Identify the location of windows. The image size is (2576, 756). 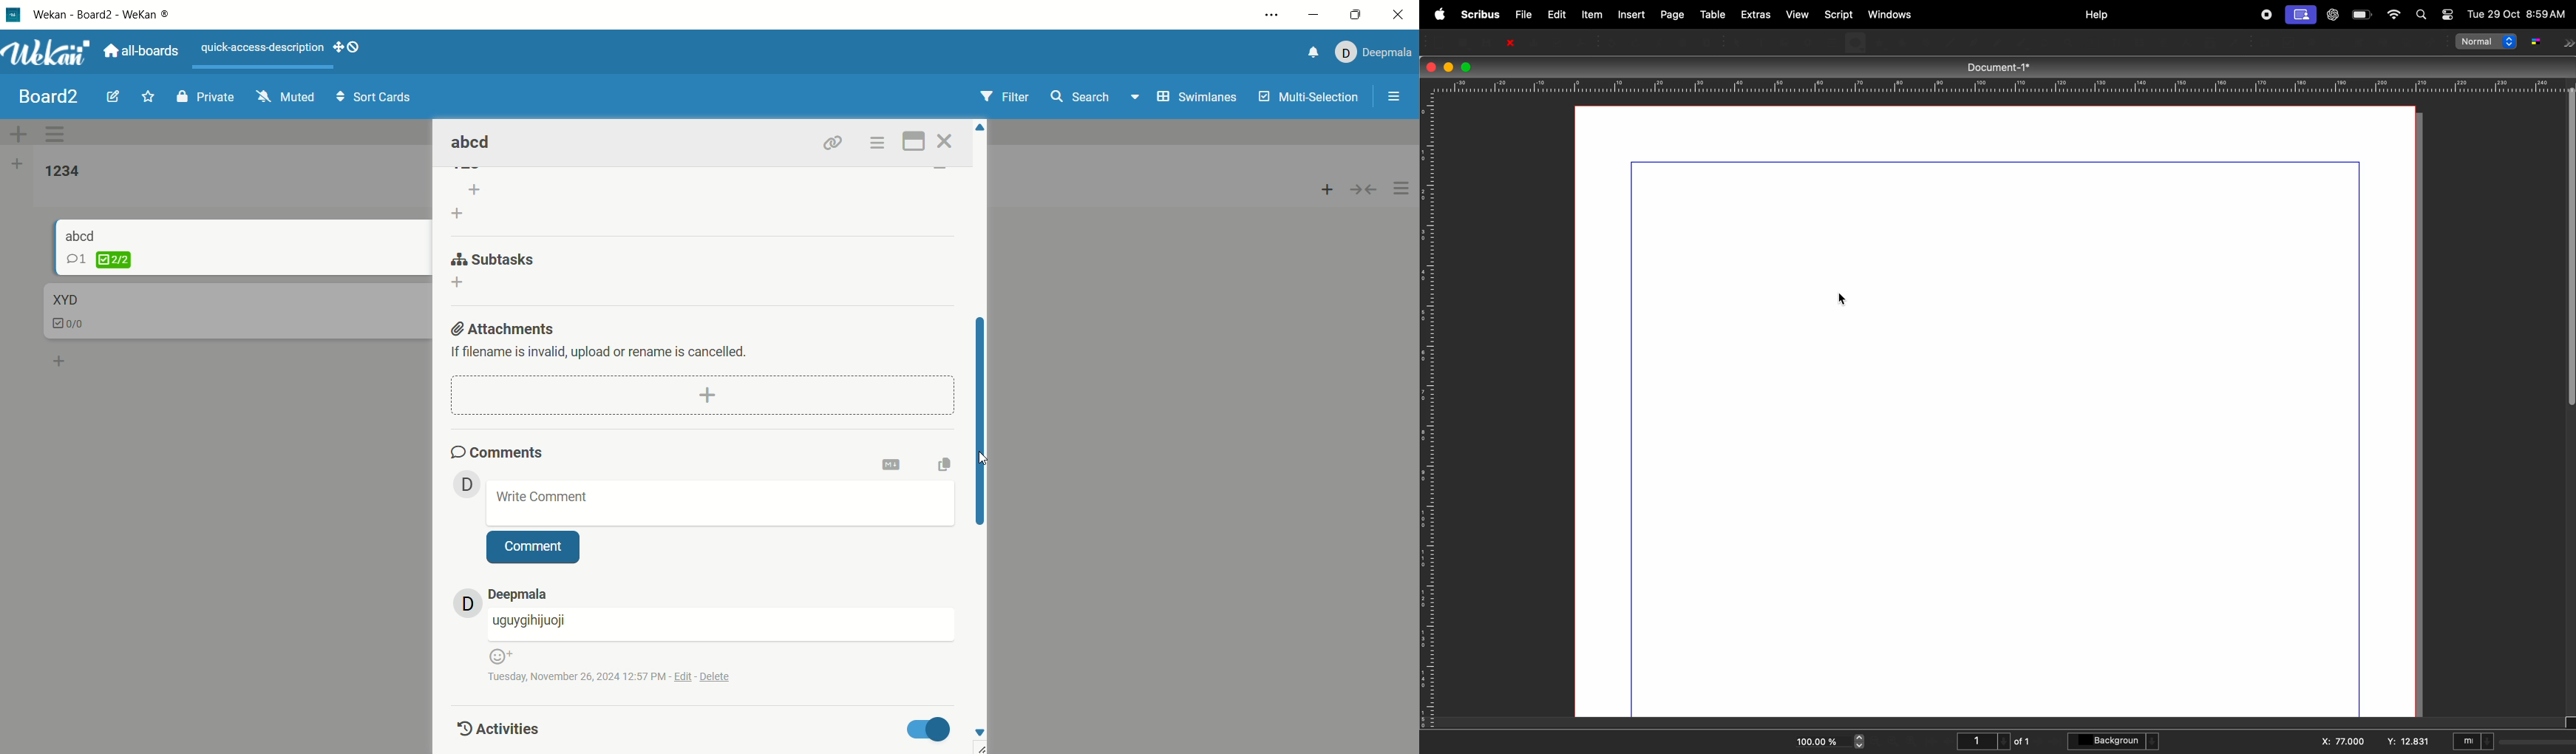
(1892, 13).